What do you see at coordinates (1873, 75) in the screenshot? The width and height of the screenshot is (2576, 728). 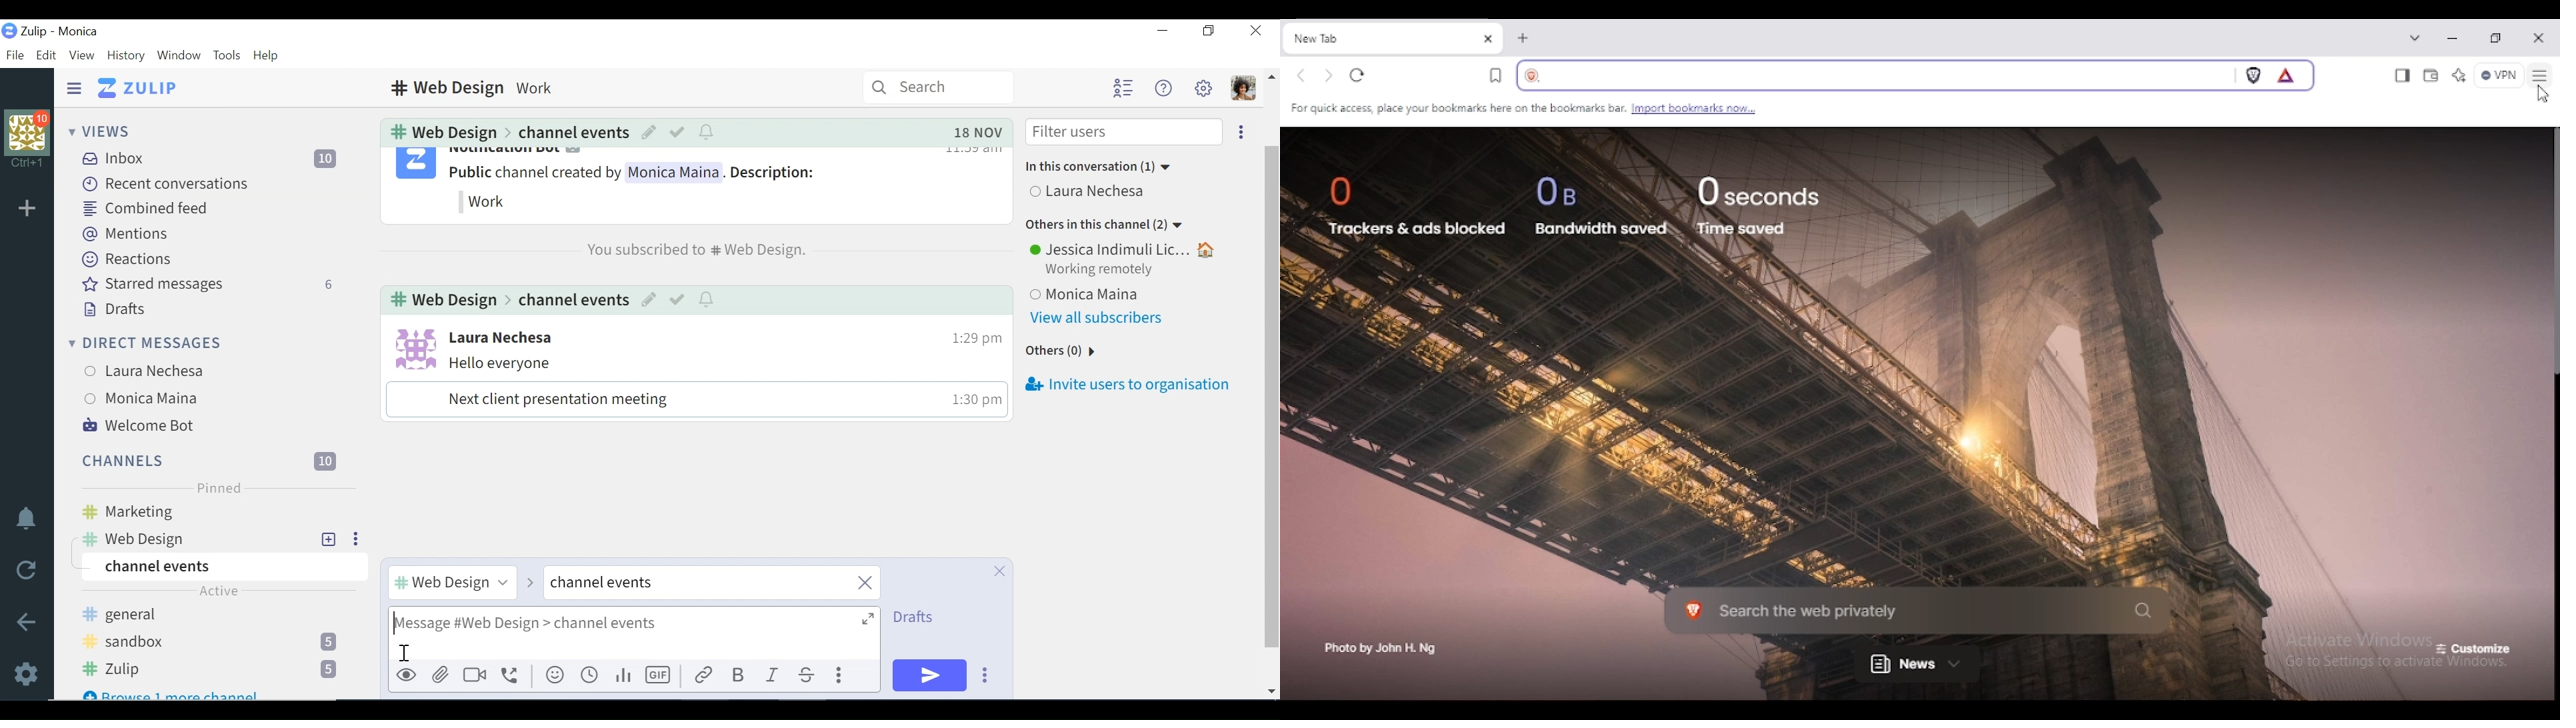 I see `search` at bounding box center [1873, 75].